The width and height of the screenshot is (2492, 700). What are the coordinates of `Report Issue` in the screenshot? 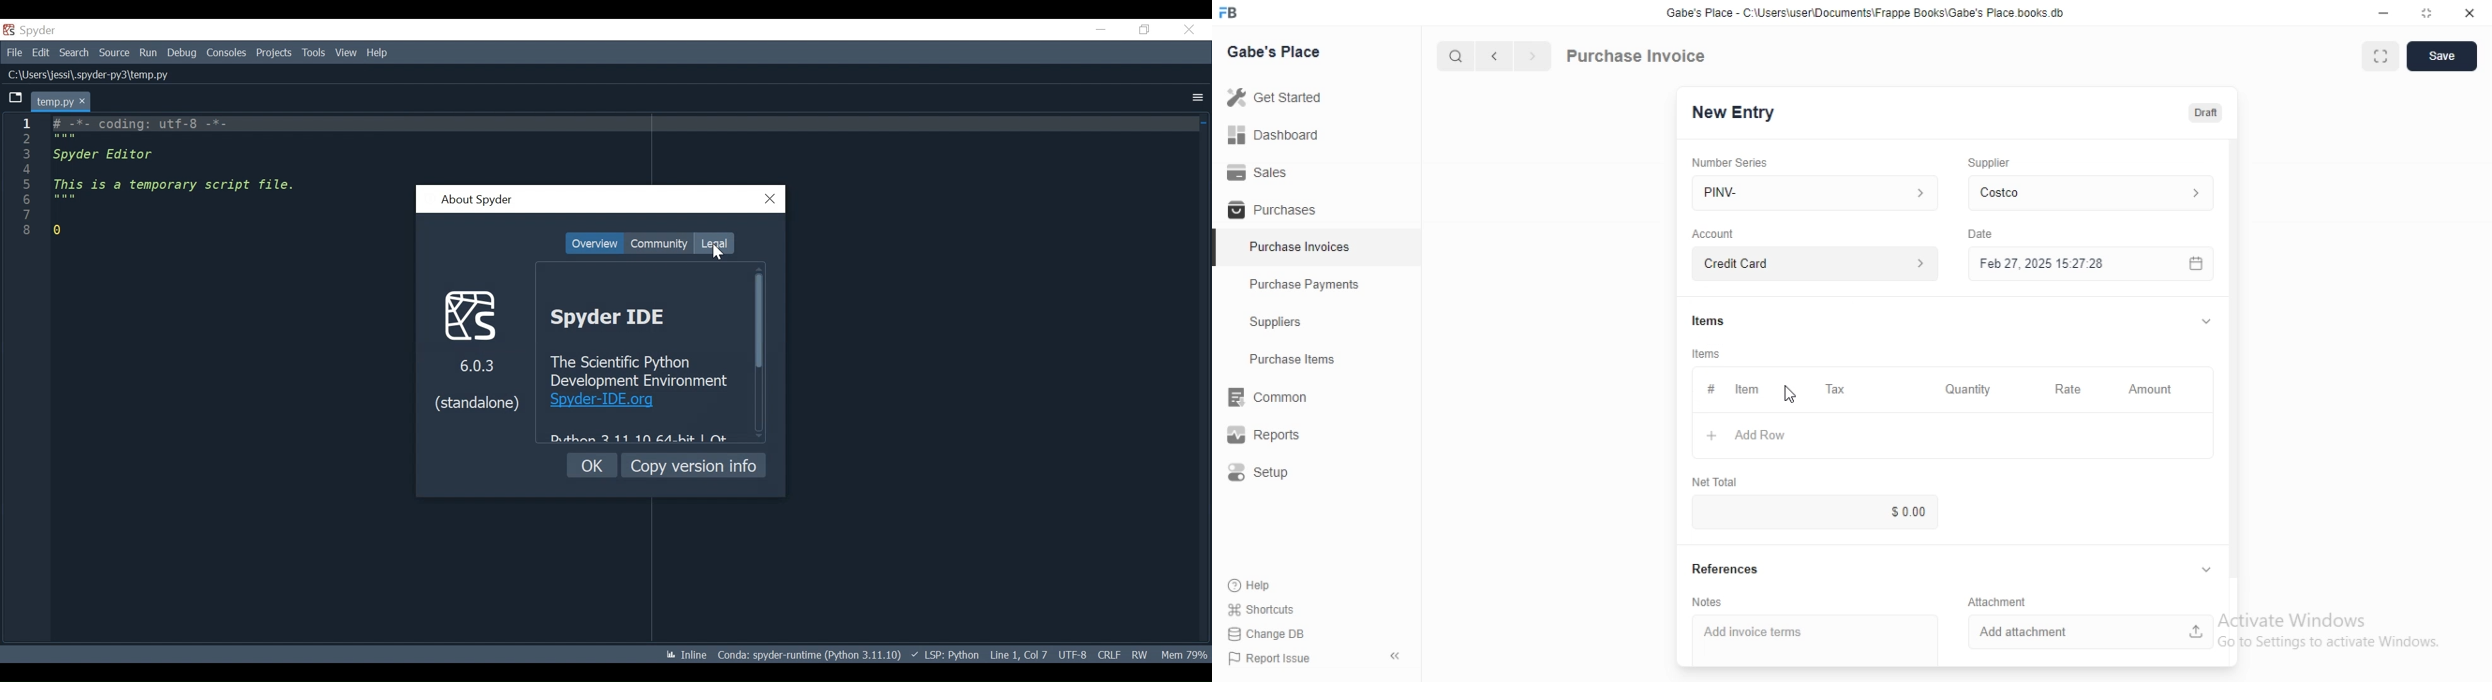 It's located at (1270, 658).